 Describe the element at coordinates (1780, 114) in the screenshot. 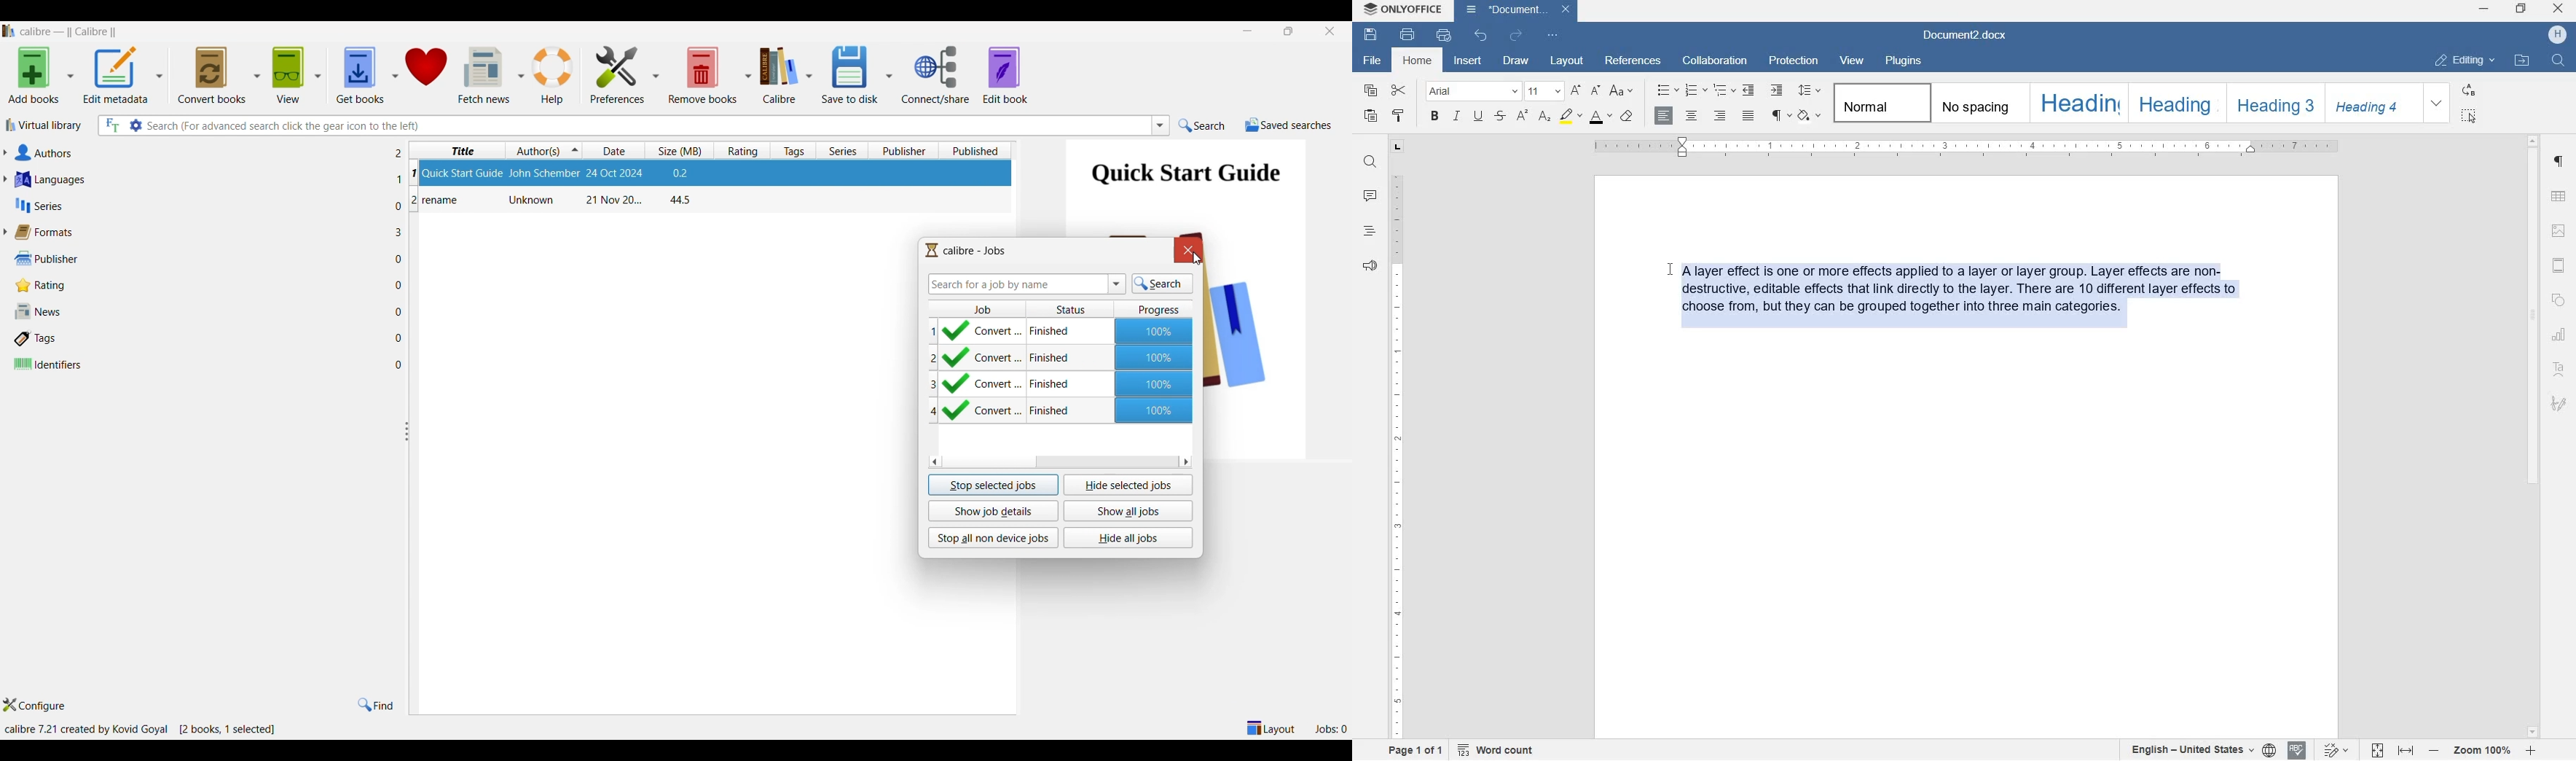

I see `nonprinting characters` at that location.